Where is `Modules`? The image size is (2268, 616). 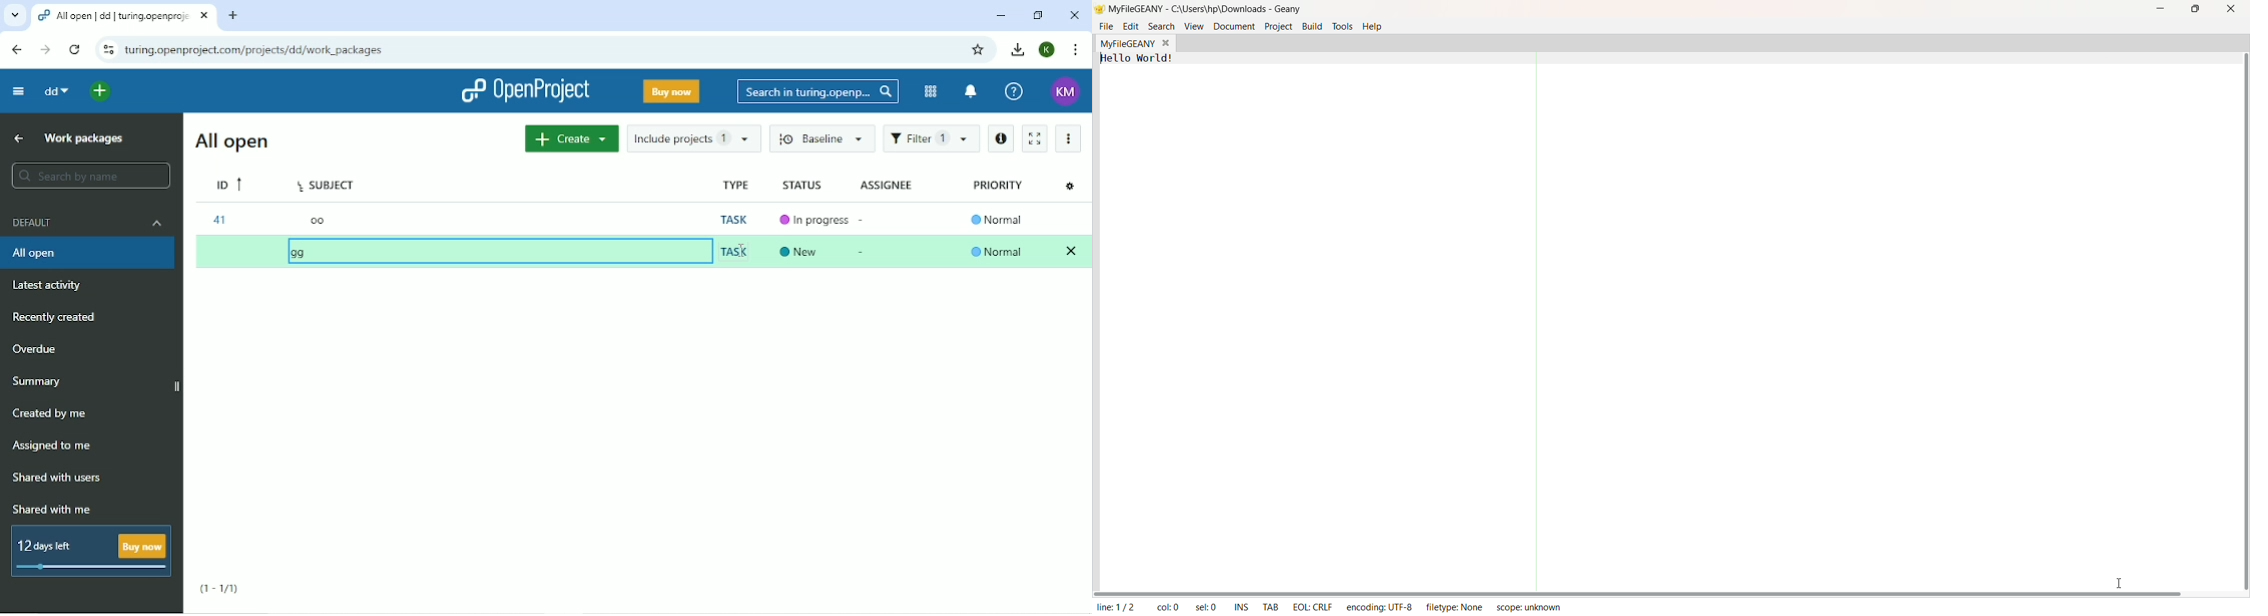
Modules is located at coordinates (929, 90).